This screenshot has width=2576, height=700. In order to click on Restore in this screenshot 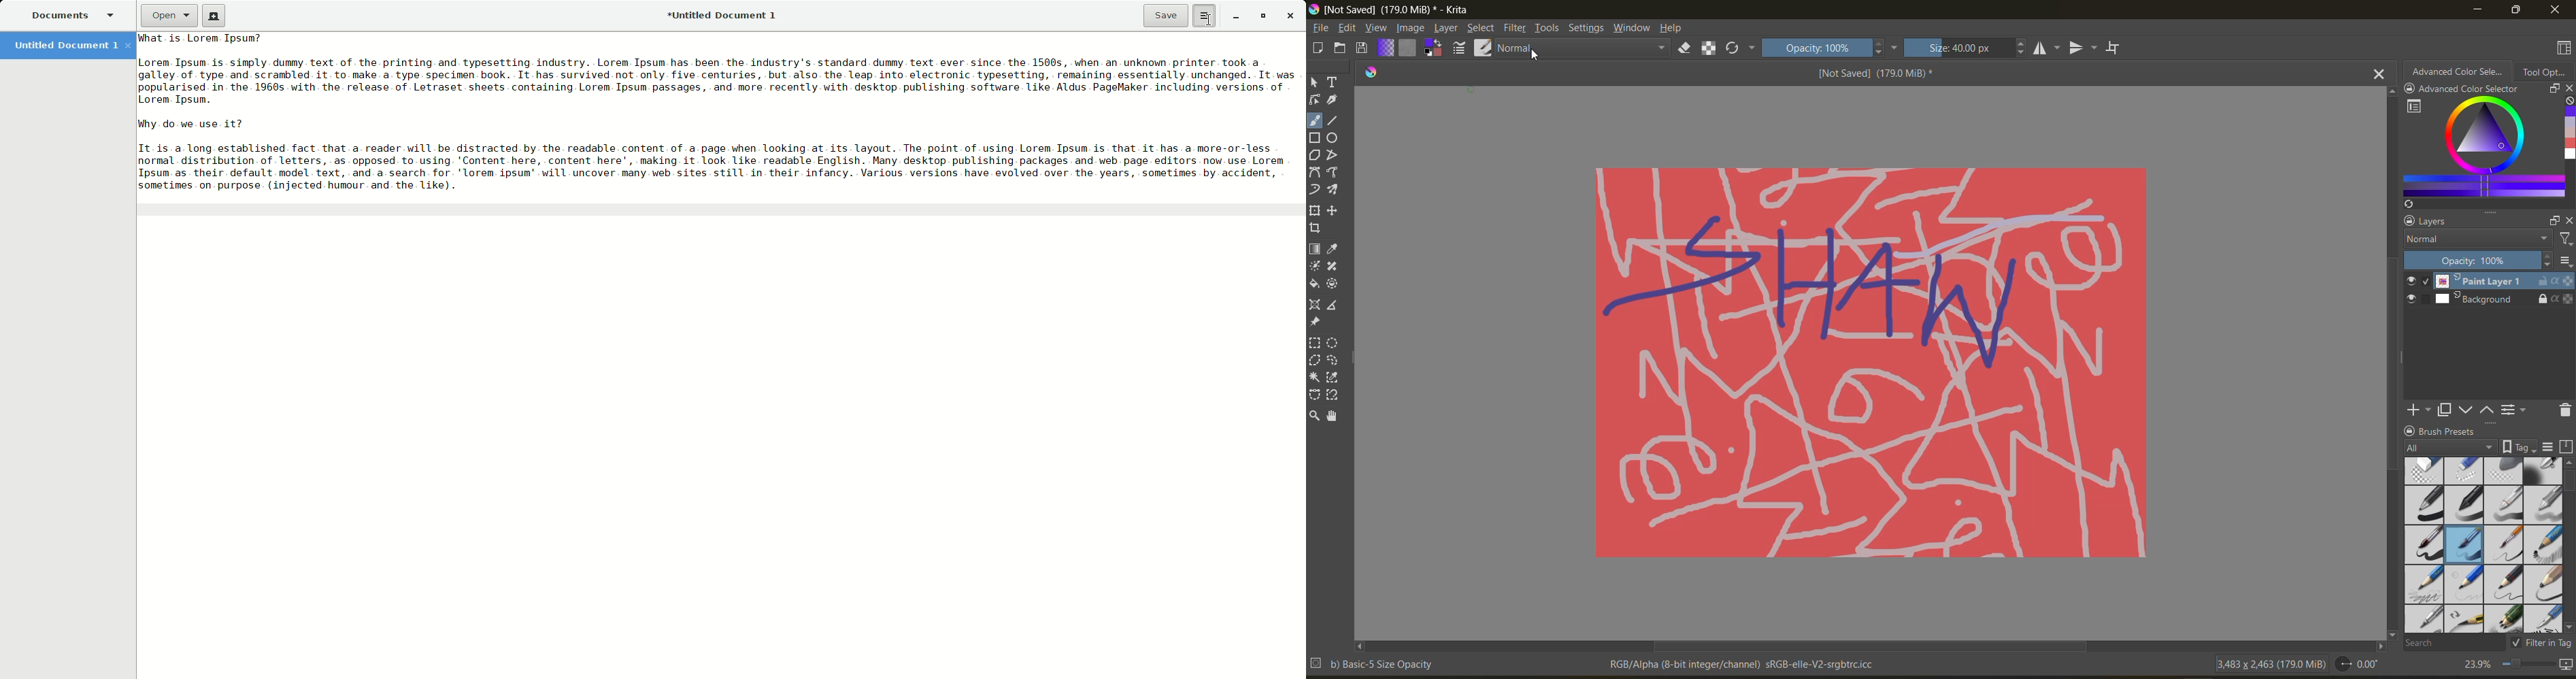, I will do `click(1260, 16)`.